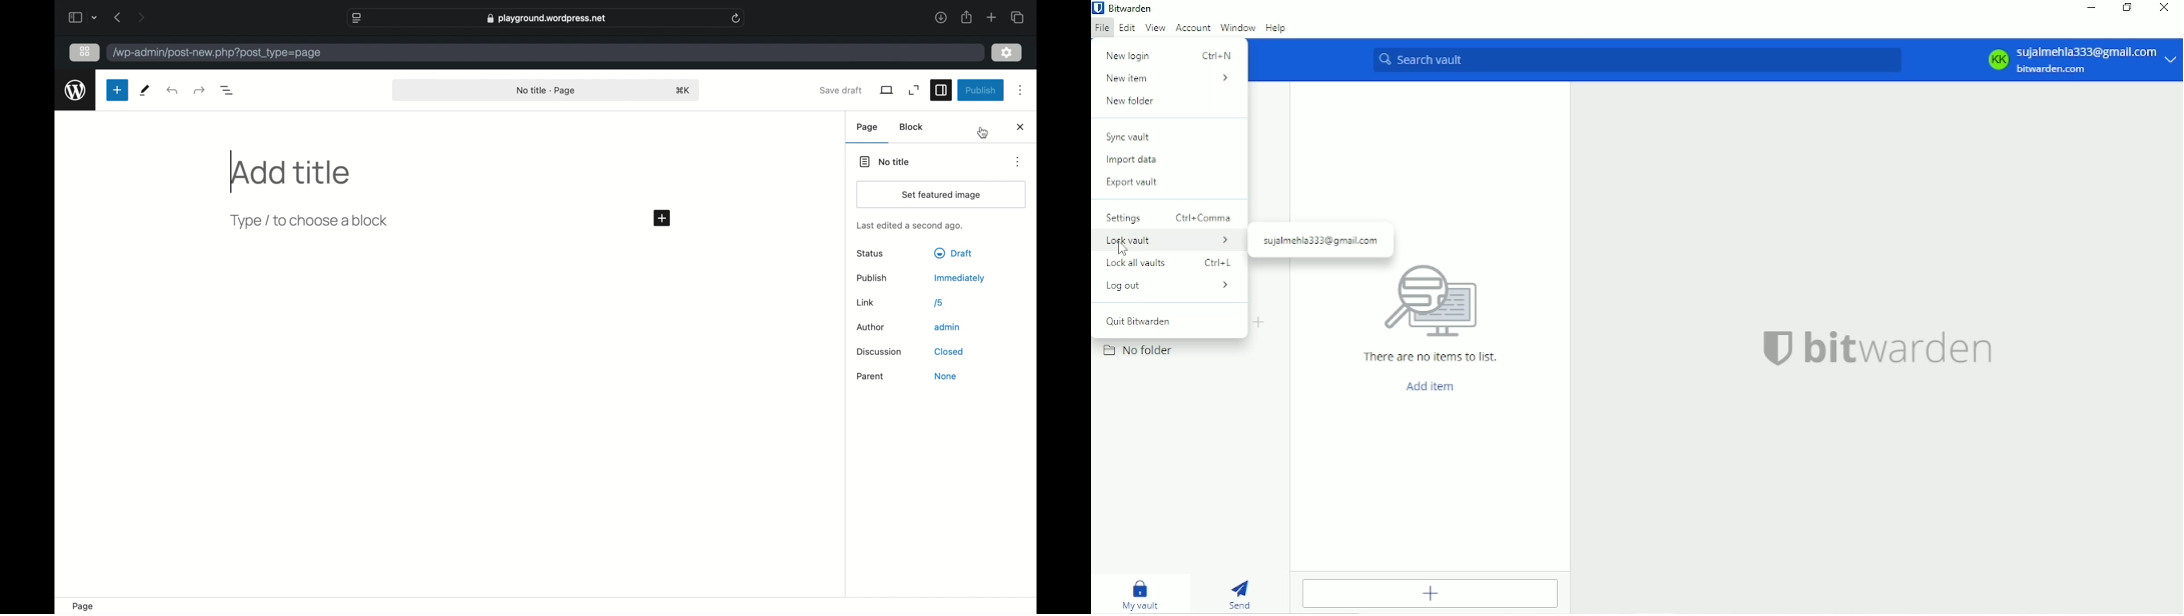 Image resolution: width=2184 pixels, height=616 pixels. Describe the element at coordinates (886, 162) in the screenshot. I see `no title` at that location.